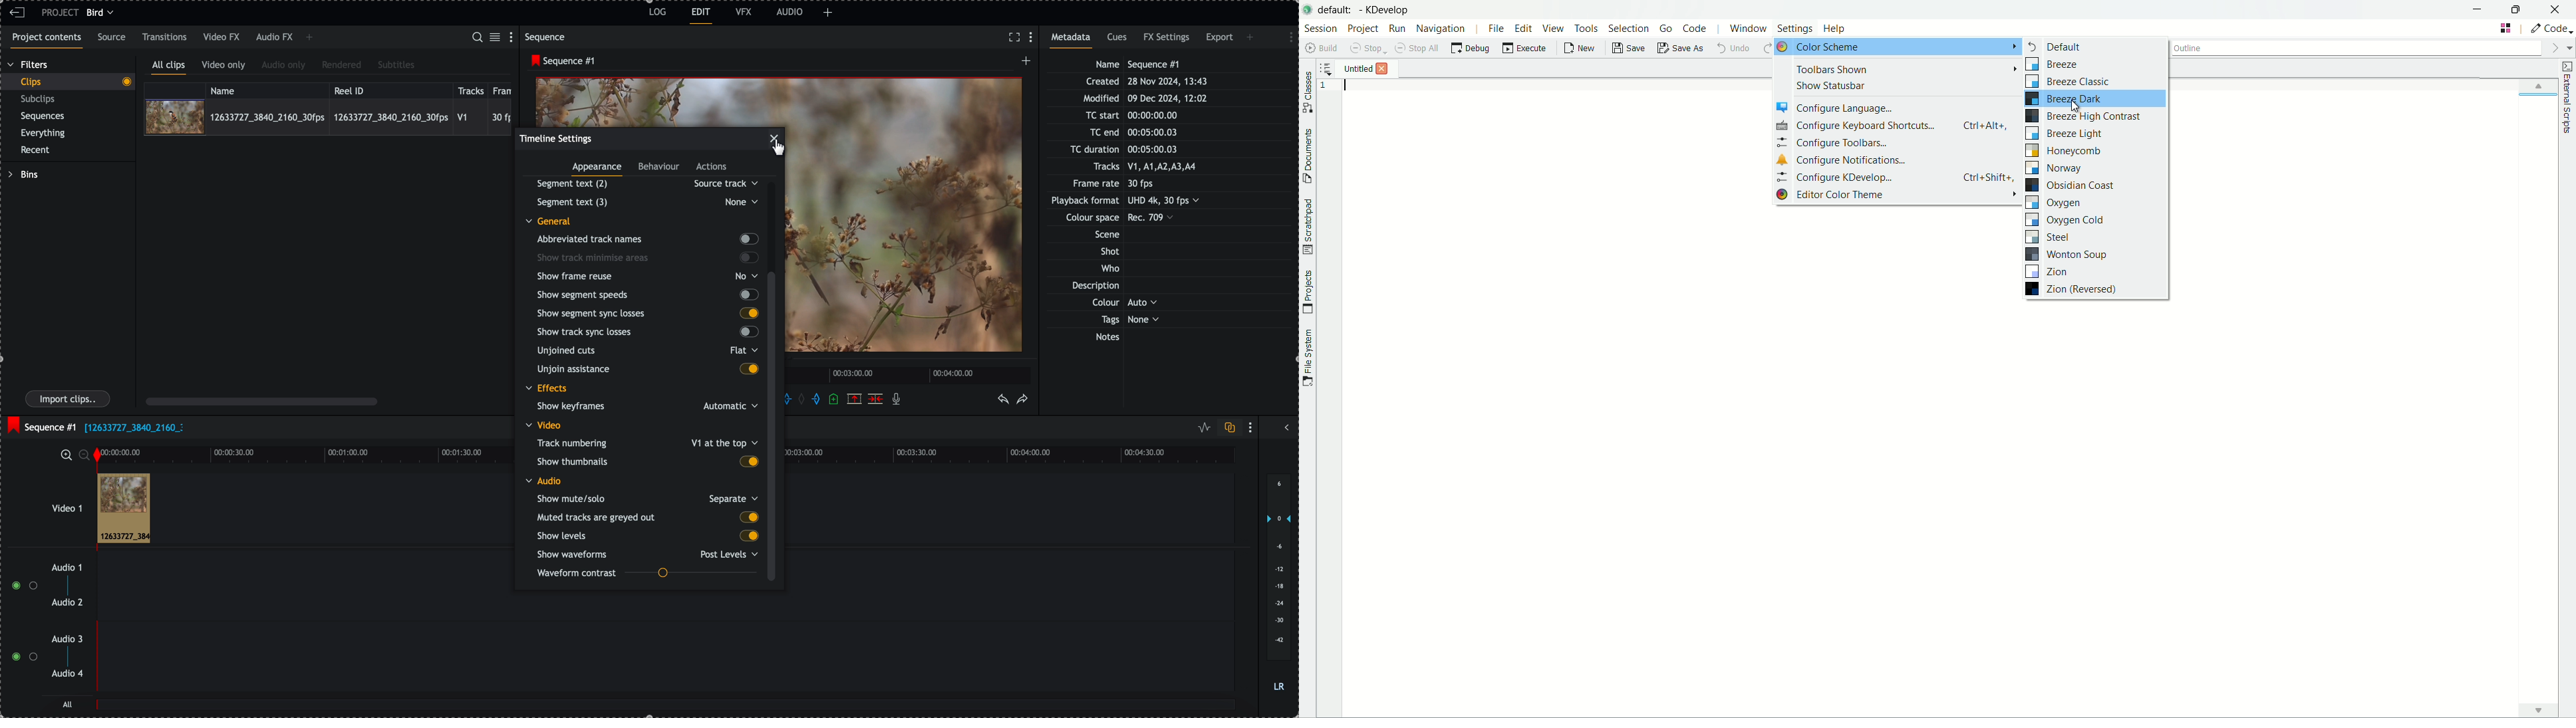 The image size is (2576, 728). Describe the element at coordinates (854, 398) in the screenshot. I see `remove the marked section` at that location.